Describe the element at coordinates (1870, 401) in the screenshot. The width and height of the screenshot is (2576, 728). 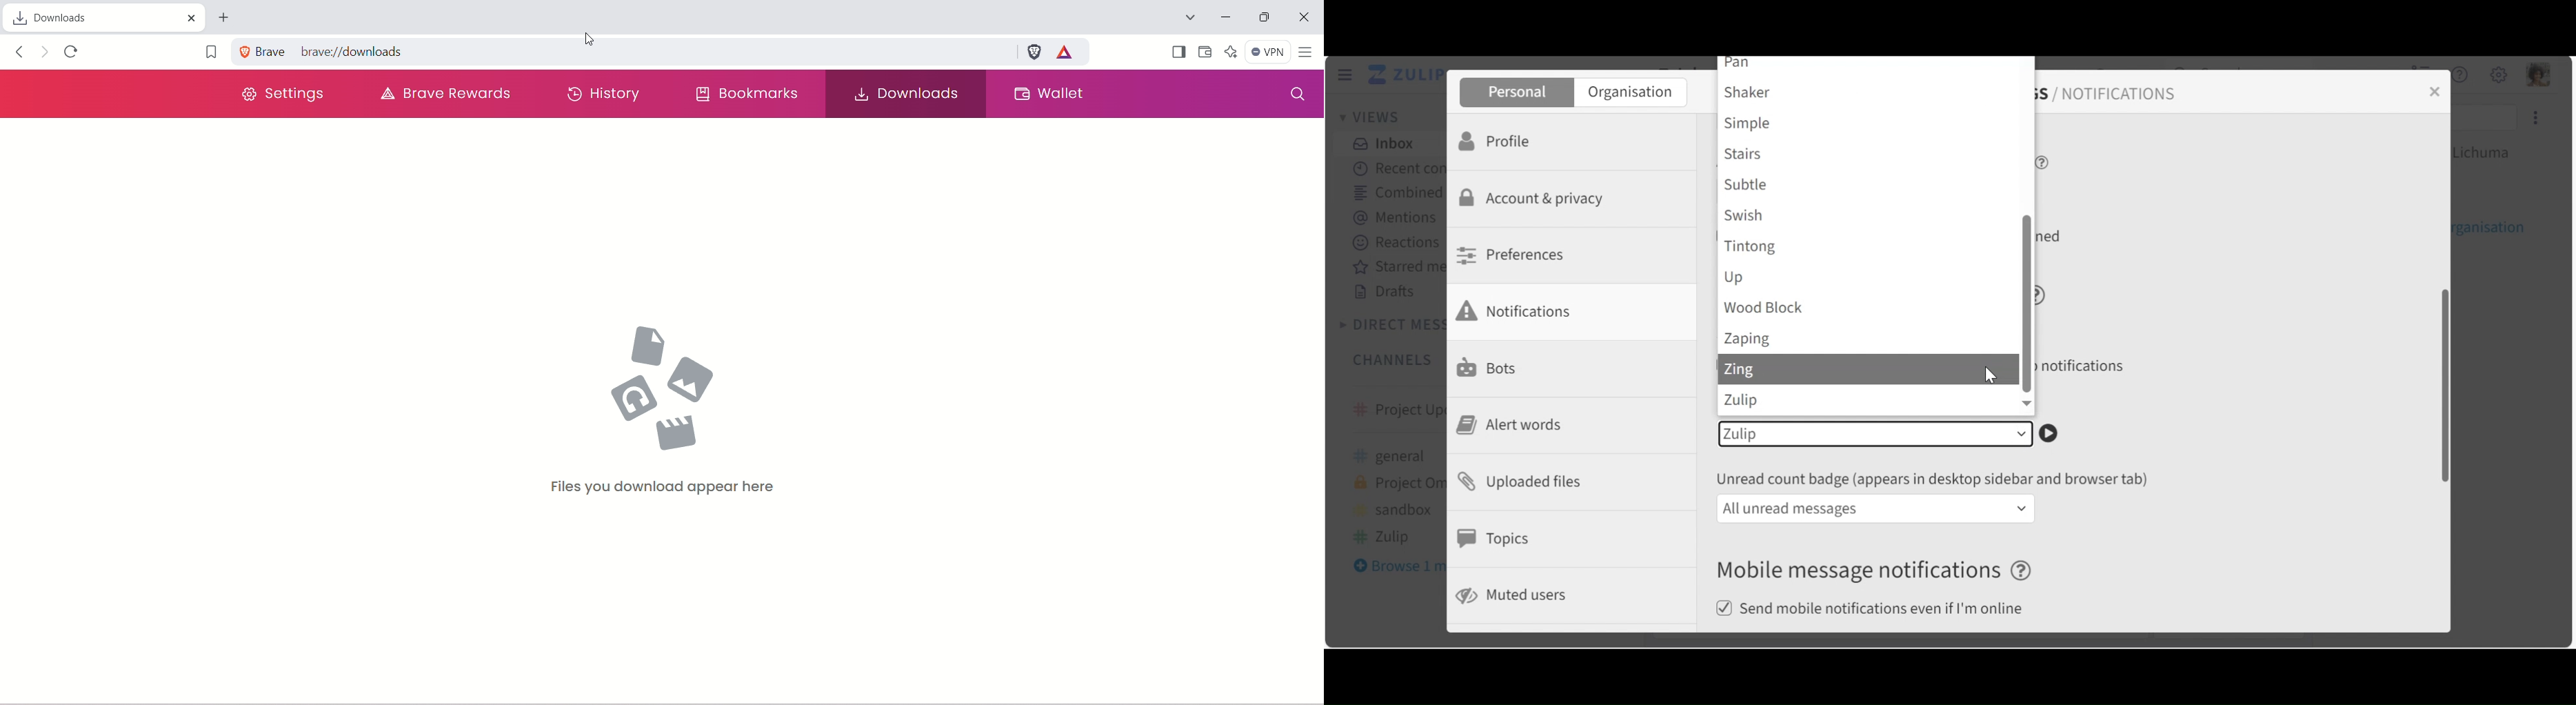
I see `Zulip` at that location.